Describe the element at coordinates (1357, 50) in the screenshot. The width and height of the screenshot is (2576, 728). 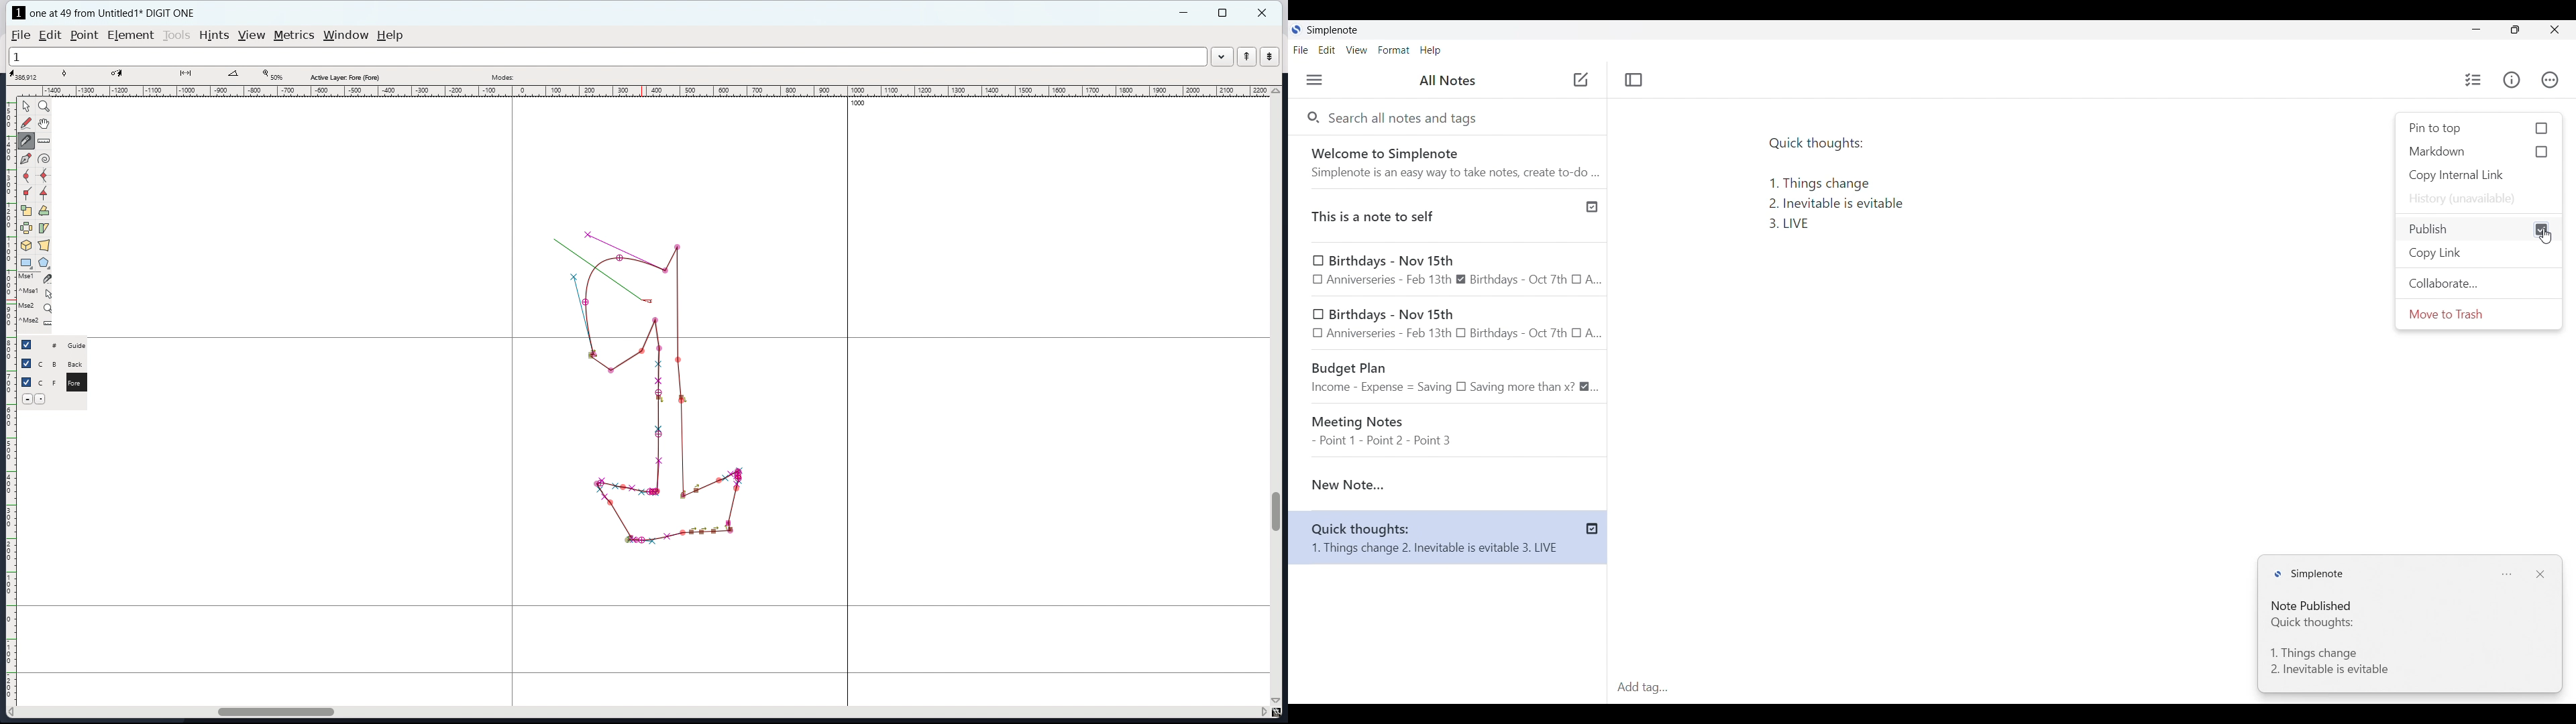
I see `View menu` at that location.